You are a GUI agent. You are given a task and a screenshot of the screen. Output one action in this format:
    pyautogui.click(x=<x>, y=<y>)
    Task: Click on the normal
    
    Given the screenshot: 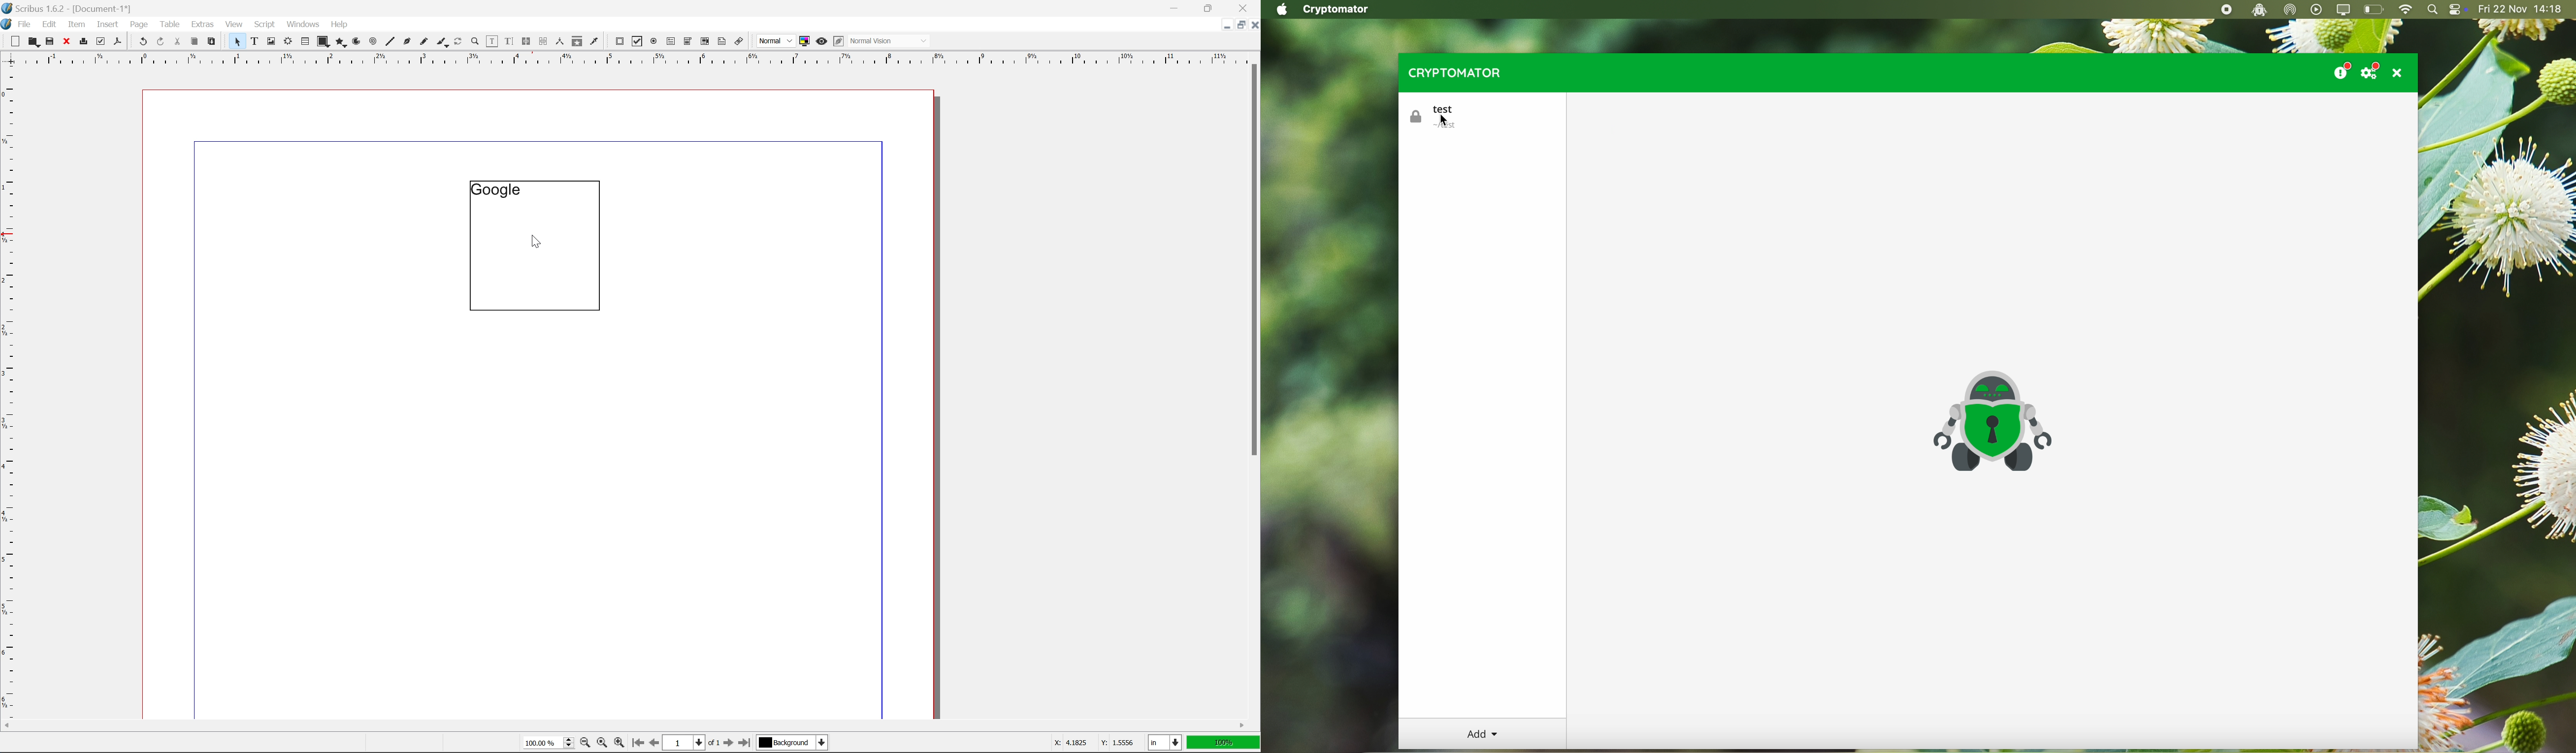 What is the action you would take?
    pyautogui.click(x=775, y=40)
    